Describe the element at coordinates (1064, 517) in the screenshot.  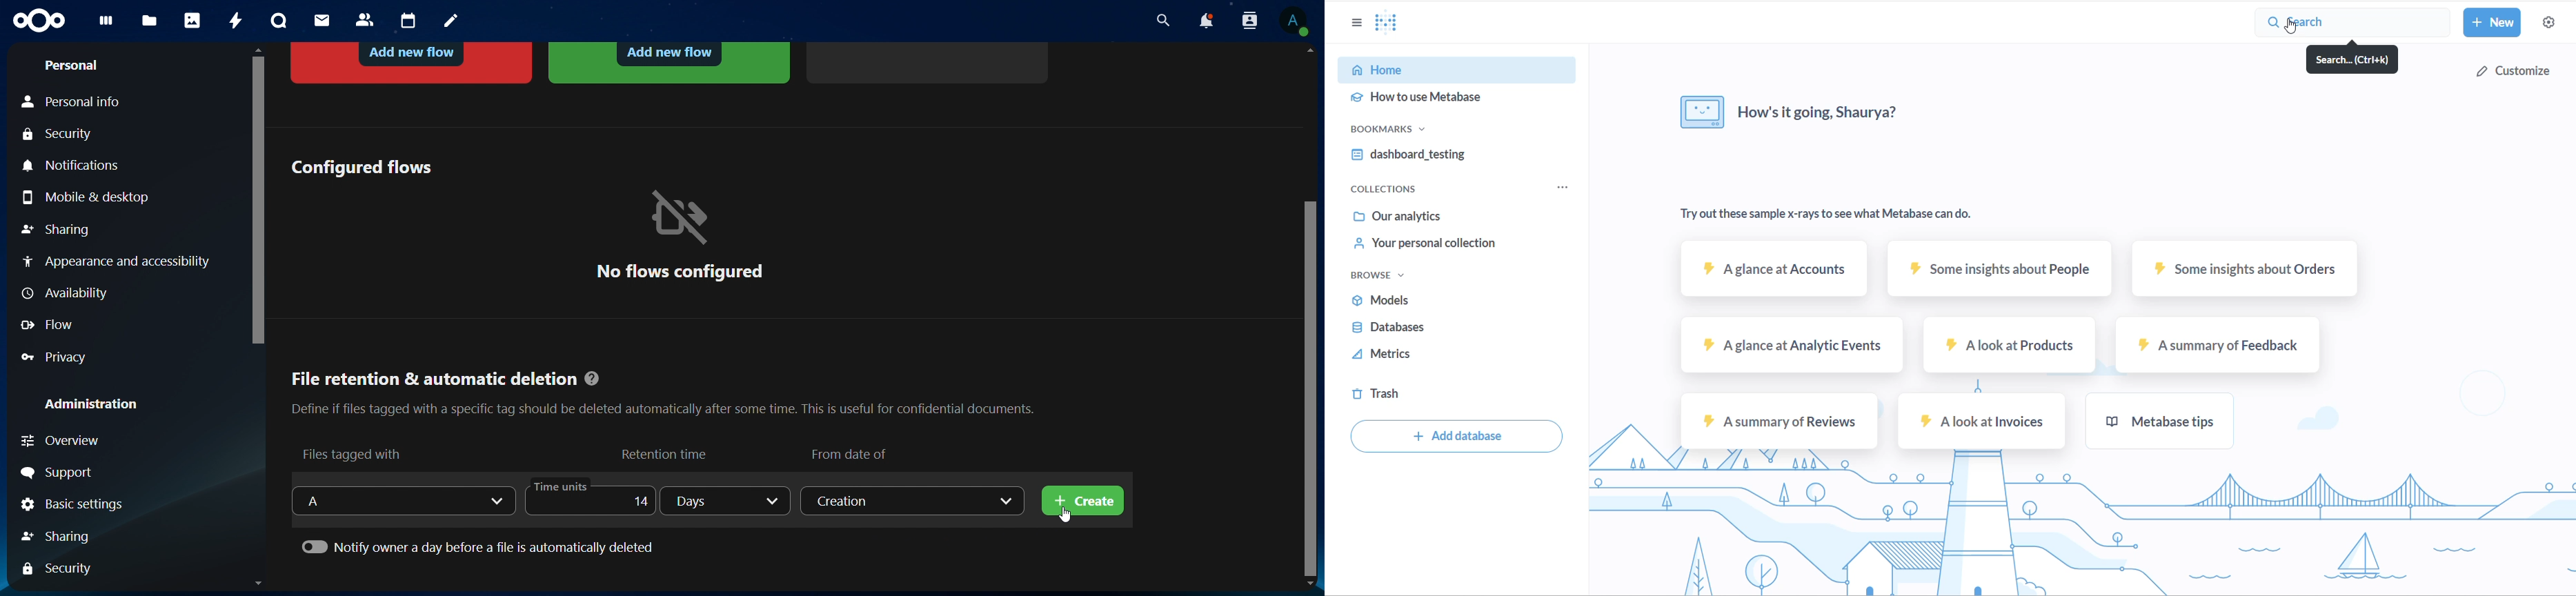
I see `cursor` at that location.